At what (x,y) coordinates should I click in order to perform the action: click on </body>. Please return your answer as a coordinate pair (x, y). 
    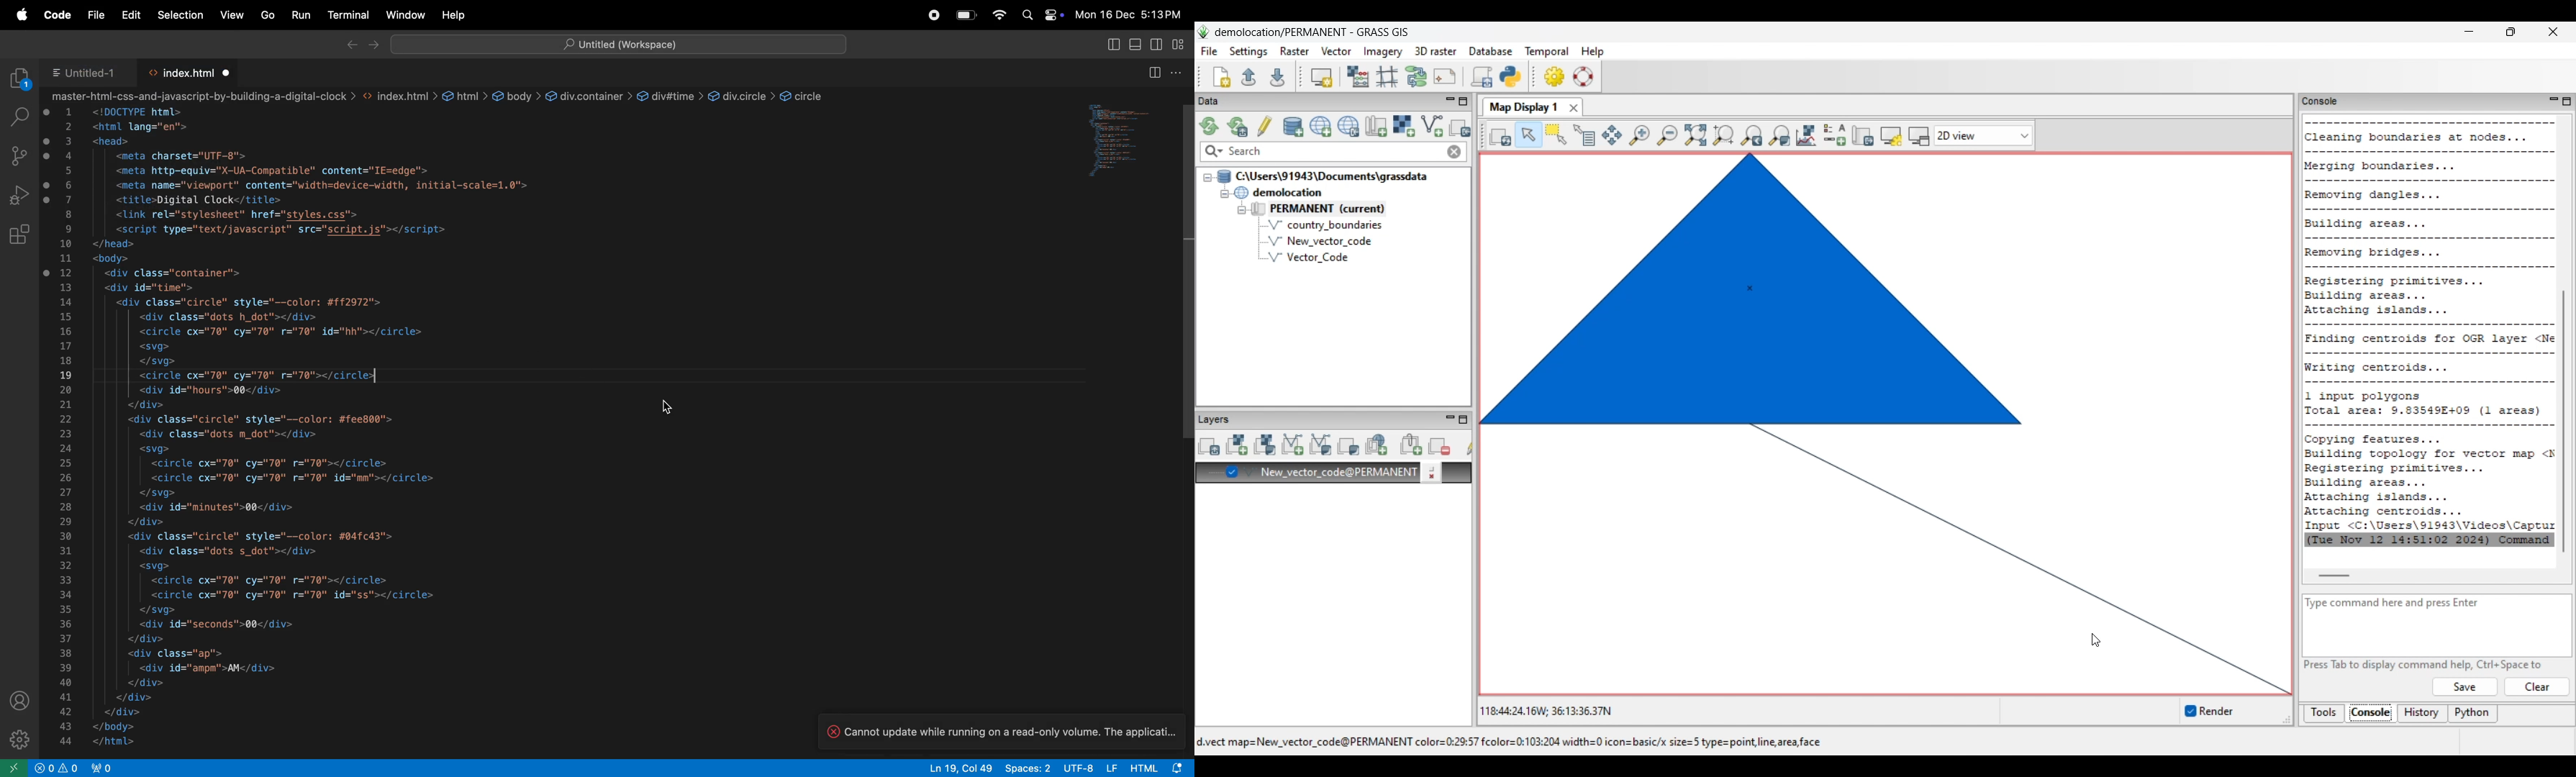
    Looking at the image, I should click on (115, 726).